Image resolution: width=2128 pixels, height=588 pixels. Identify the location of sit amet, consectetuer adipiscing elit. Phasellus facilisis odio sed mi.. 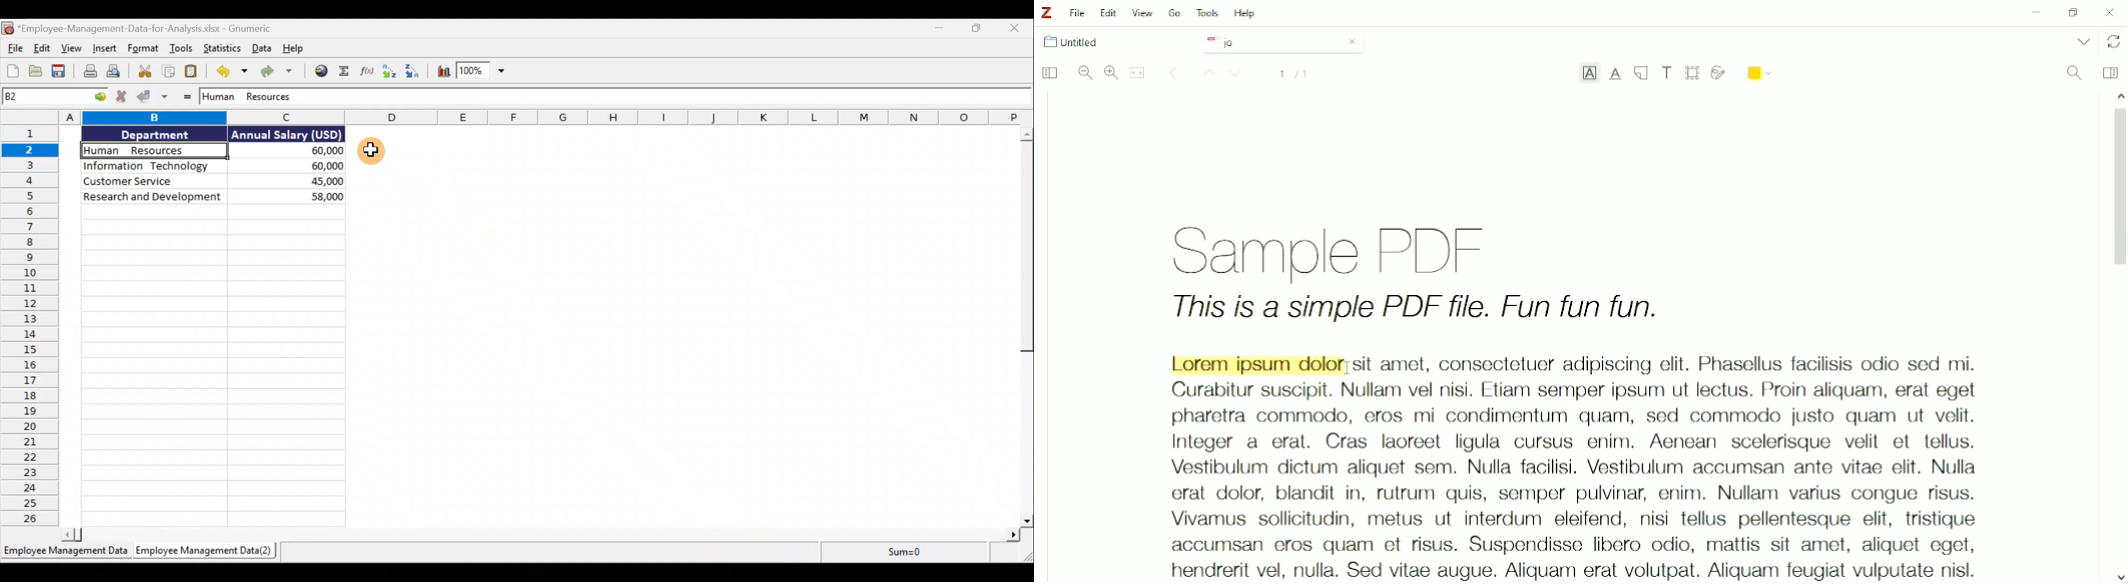
(1665, 364).